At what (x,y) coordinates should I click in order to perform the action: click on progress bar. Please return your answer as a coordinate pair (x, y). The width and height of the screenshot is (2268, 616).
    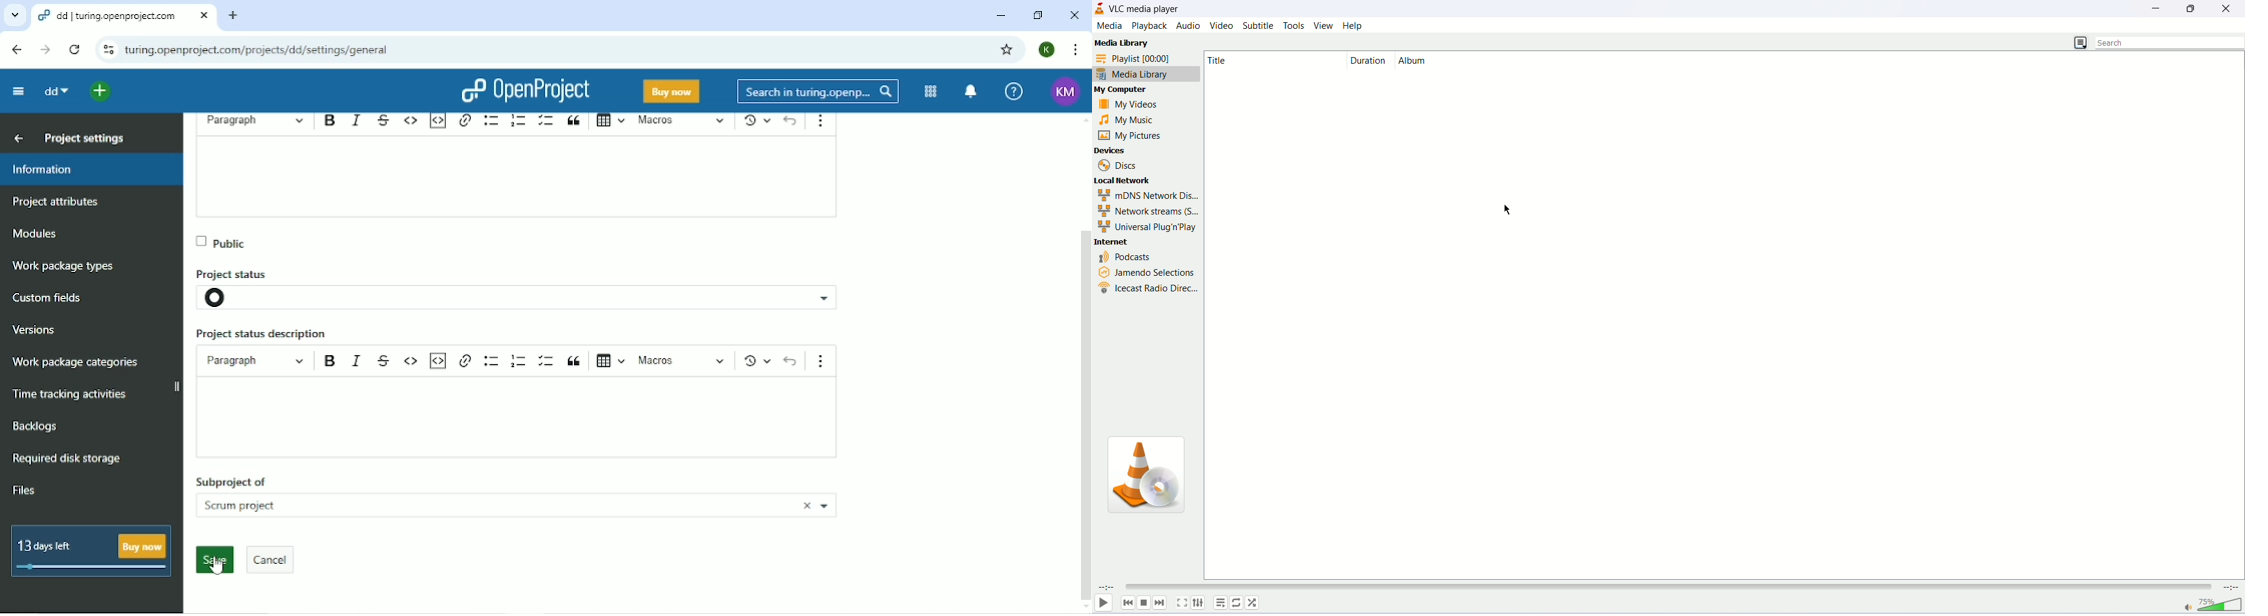
    Looking at the image, I should click on (1668, 586).